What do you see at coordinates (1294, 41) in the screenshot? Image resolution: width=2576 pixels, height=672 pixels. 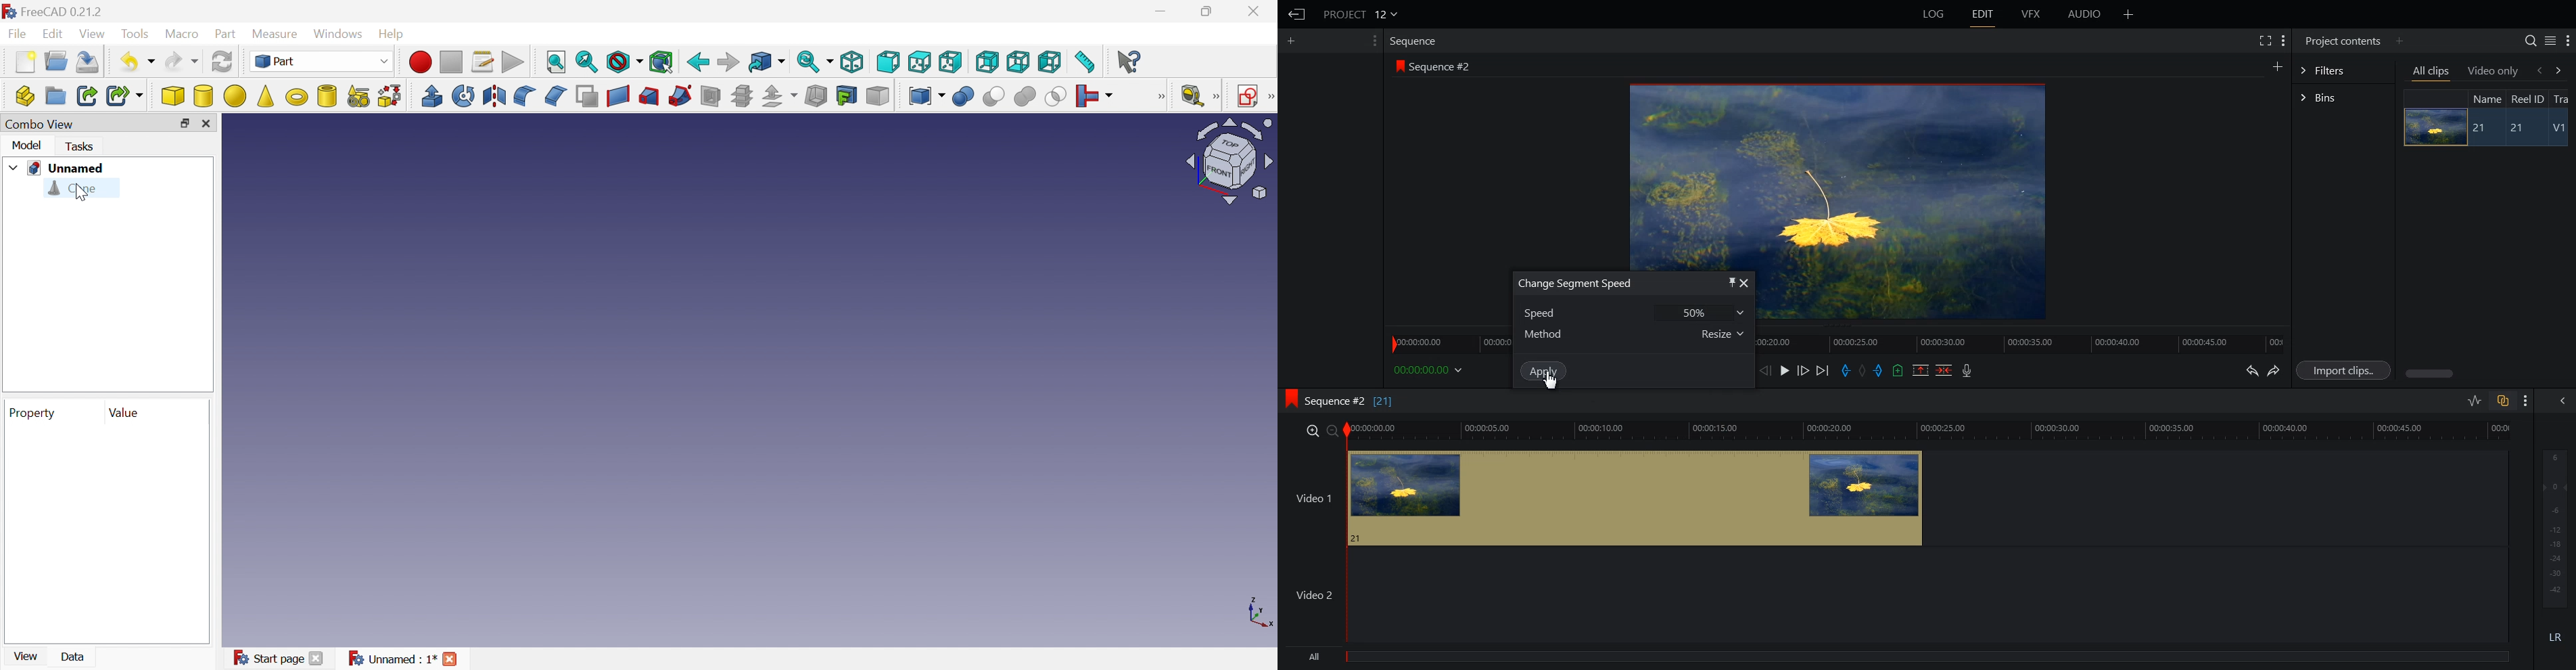 I see `Add panel` at bounding box center [1294, 41].